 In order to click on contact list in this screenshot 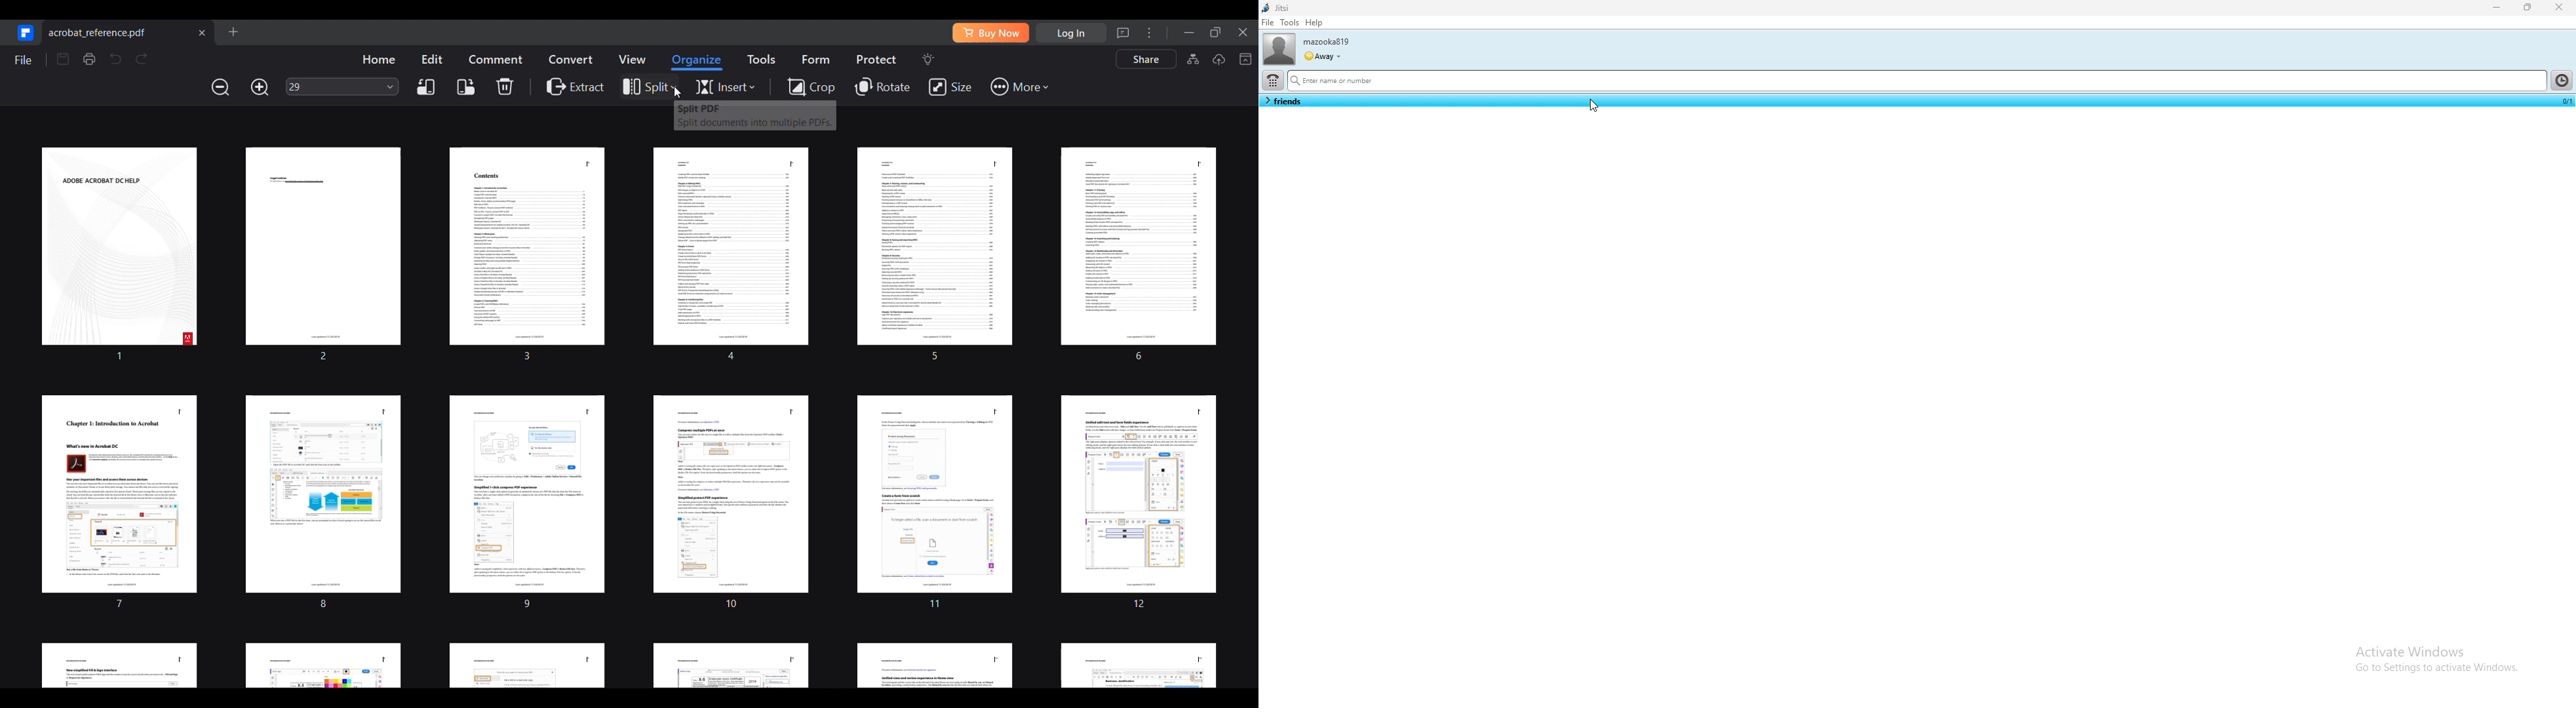, I will do `click(1283, 100)`.